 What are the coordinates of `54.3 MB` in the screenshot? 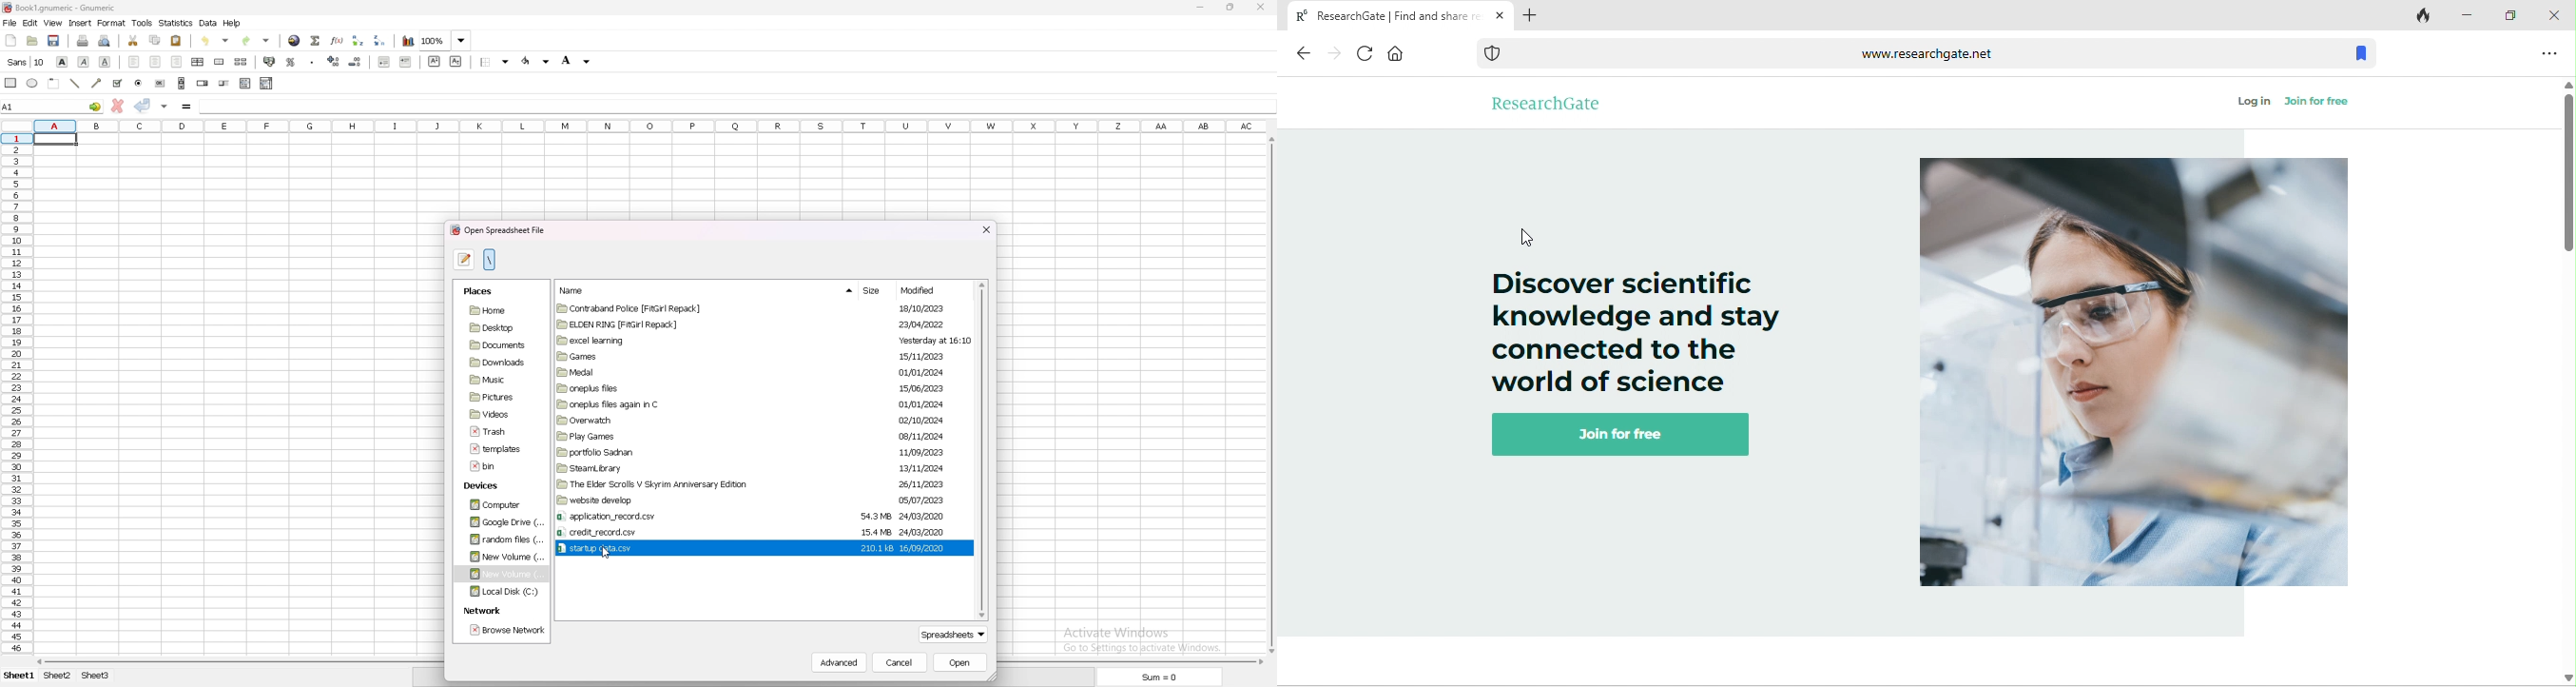 It's located at (872, 516).